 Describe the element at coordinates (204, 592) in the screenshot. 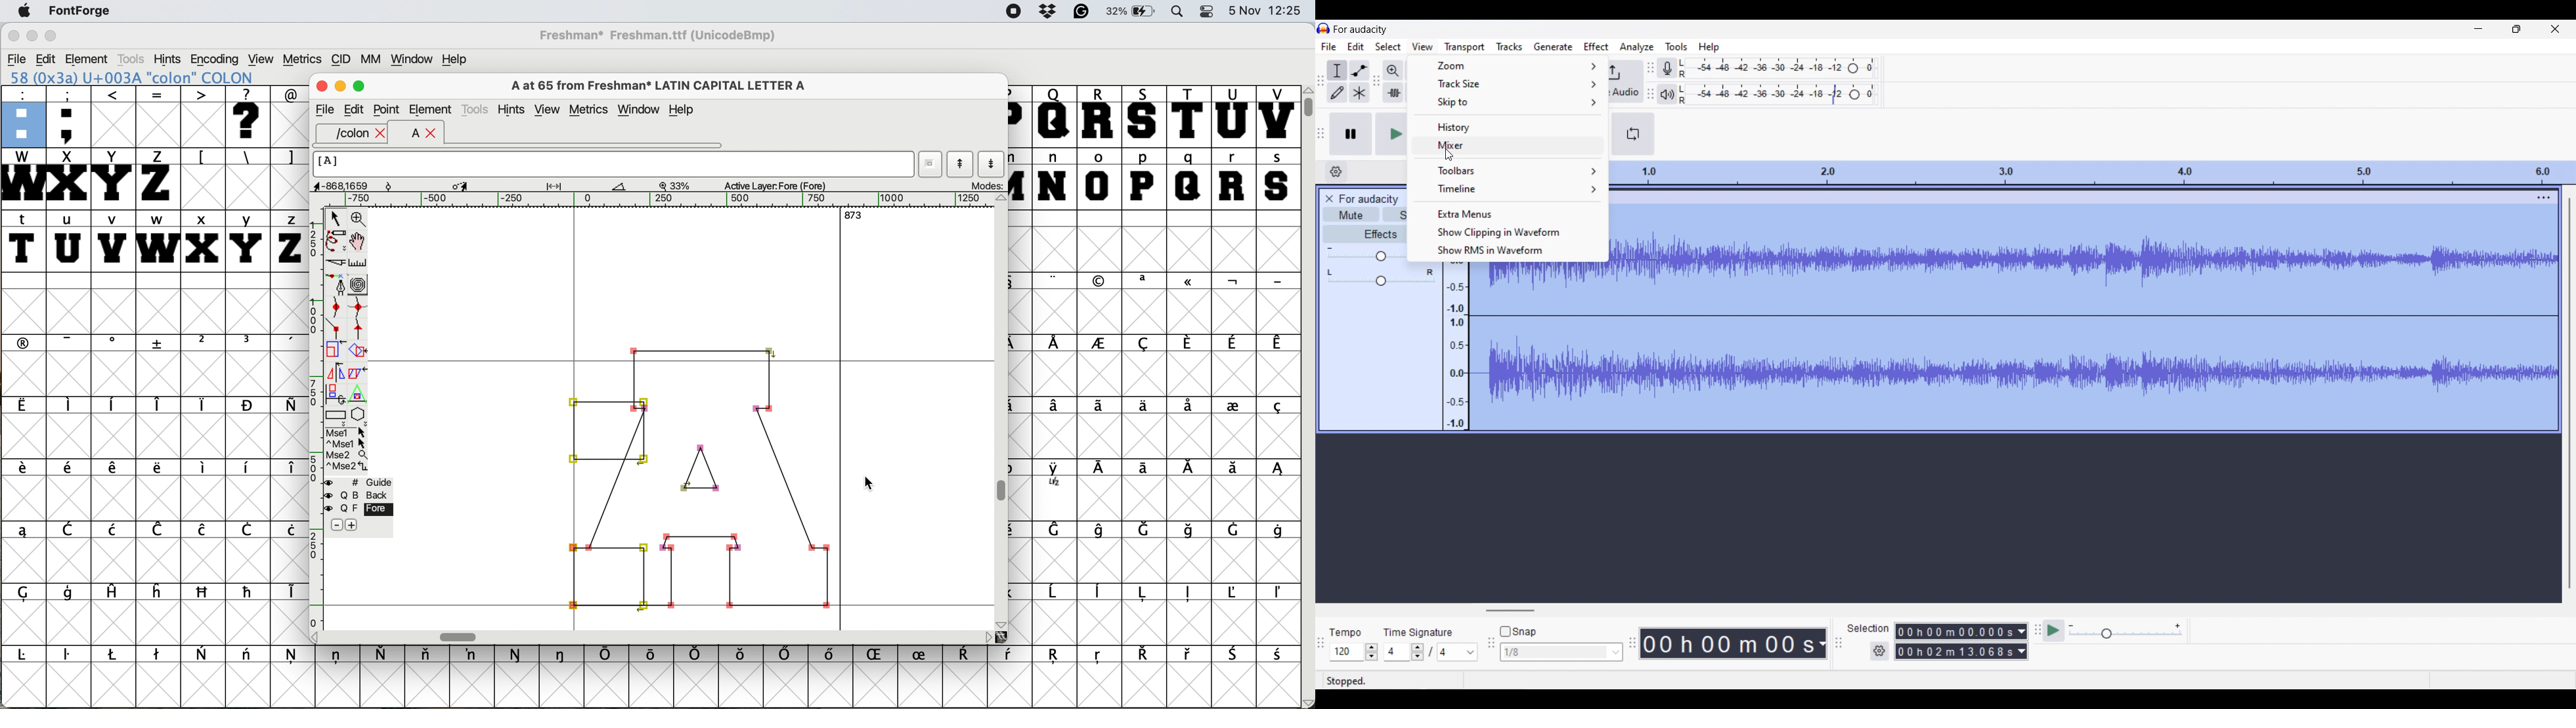

I see `symbol` at that location.